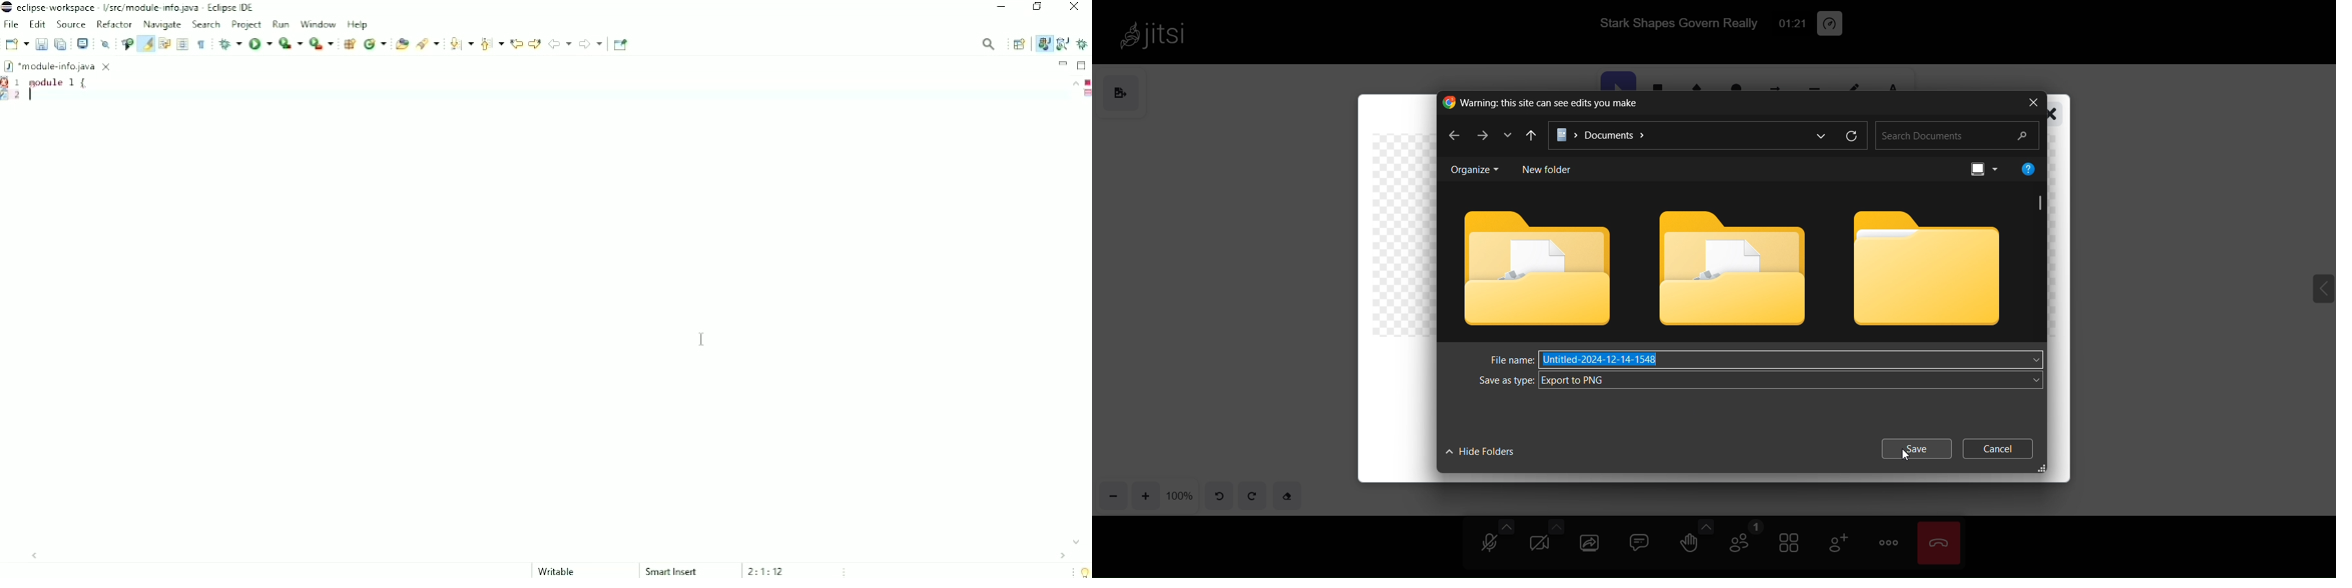  Describe the element at coordinates (2033, 165) in the screenshot. I see `help` at that location.